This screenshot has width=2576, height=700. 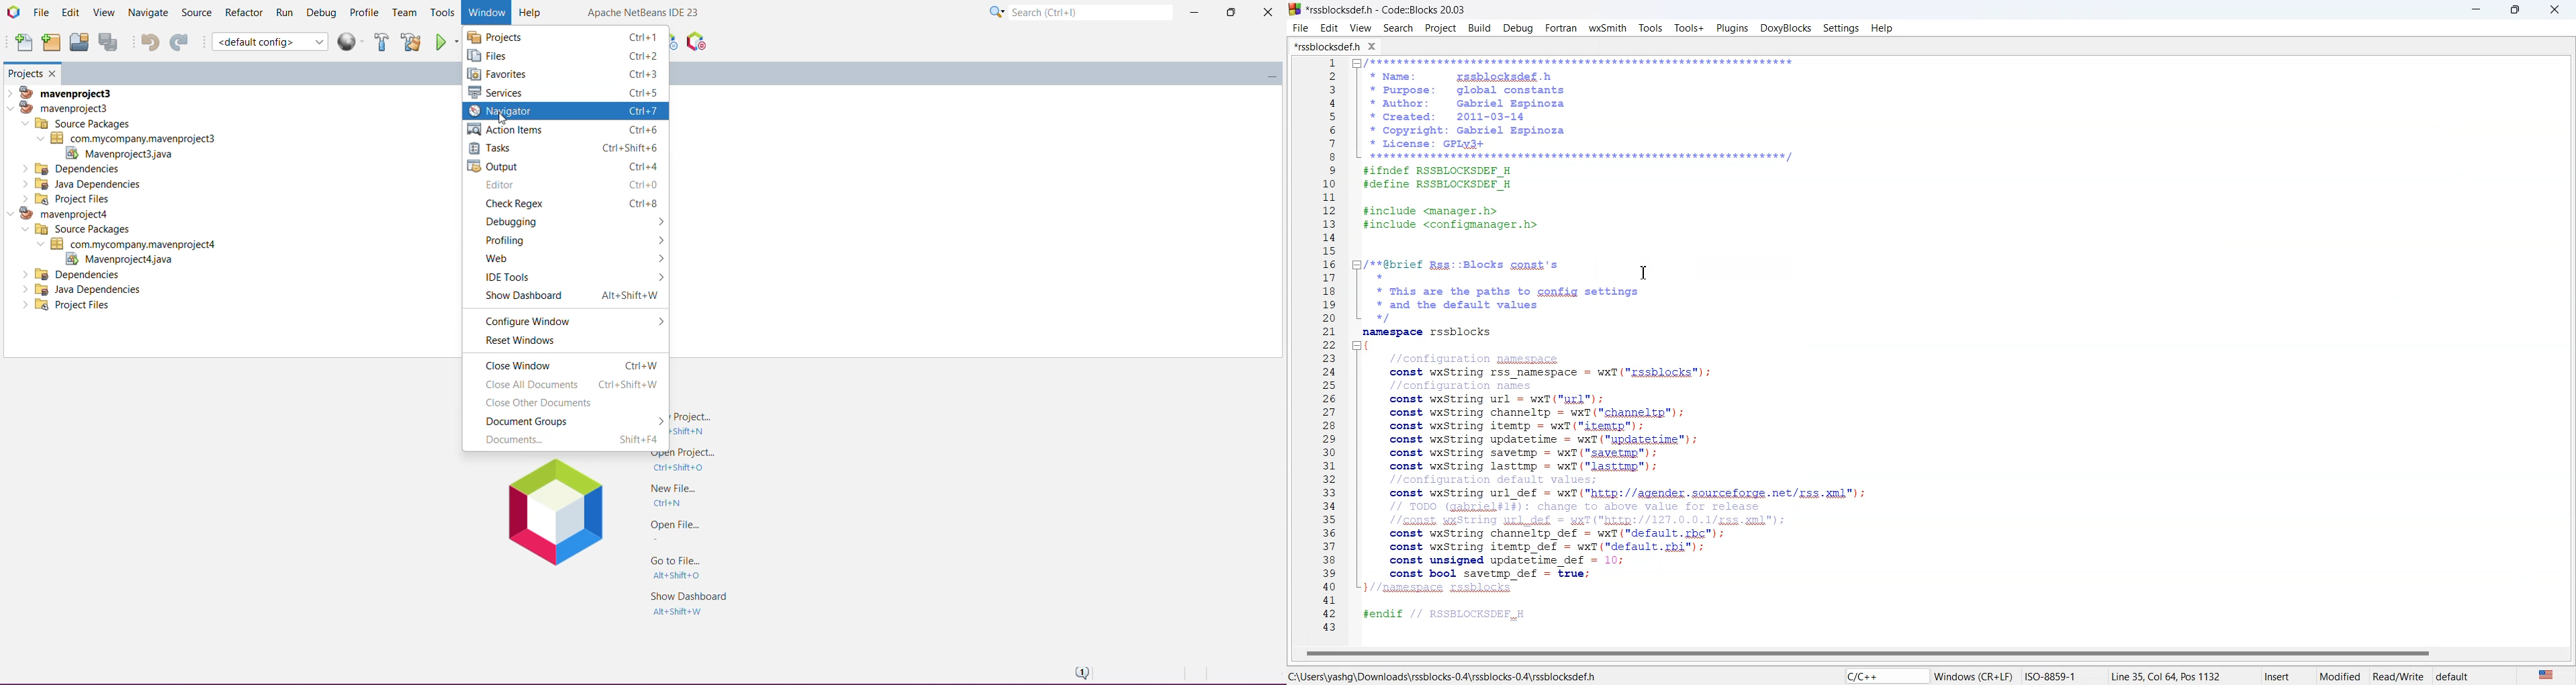 What do you see at coordinates (2516, 9) in the screenshot?
I see `Maximize` at bounding box center [2516, 9].